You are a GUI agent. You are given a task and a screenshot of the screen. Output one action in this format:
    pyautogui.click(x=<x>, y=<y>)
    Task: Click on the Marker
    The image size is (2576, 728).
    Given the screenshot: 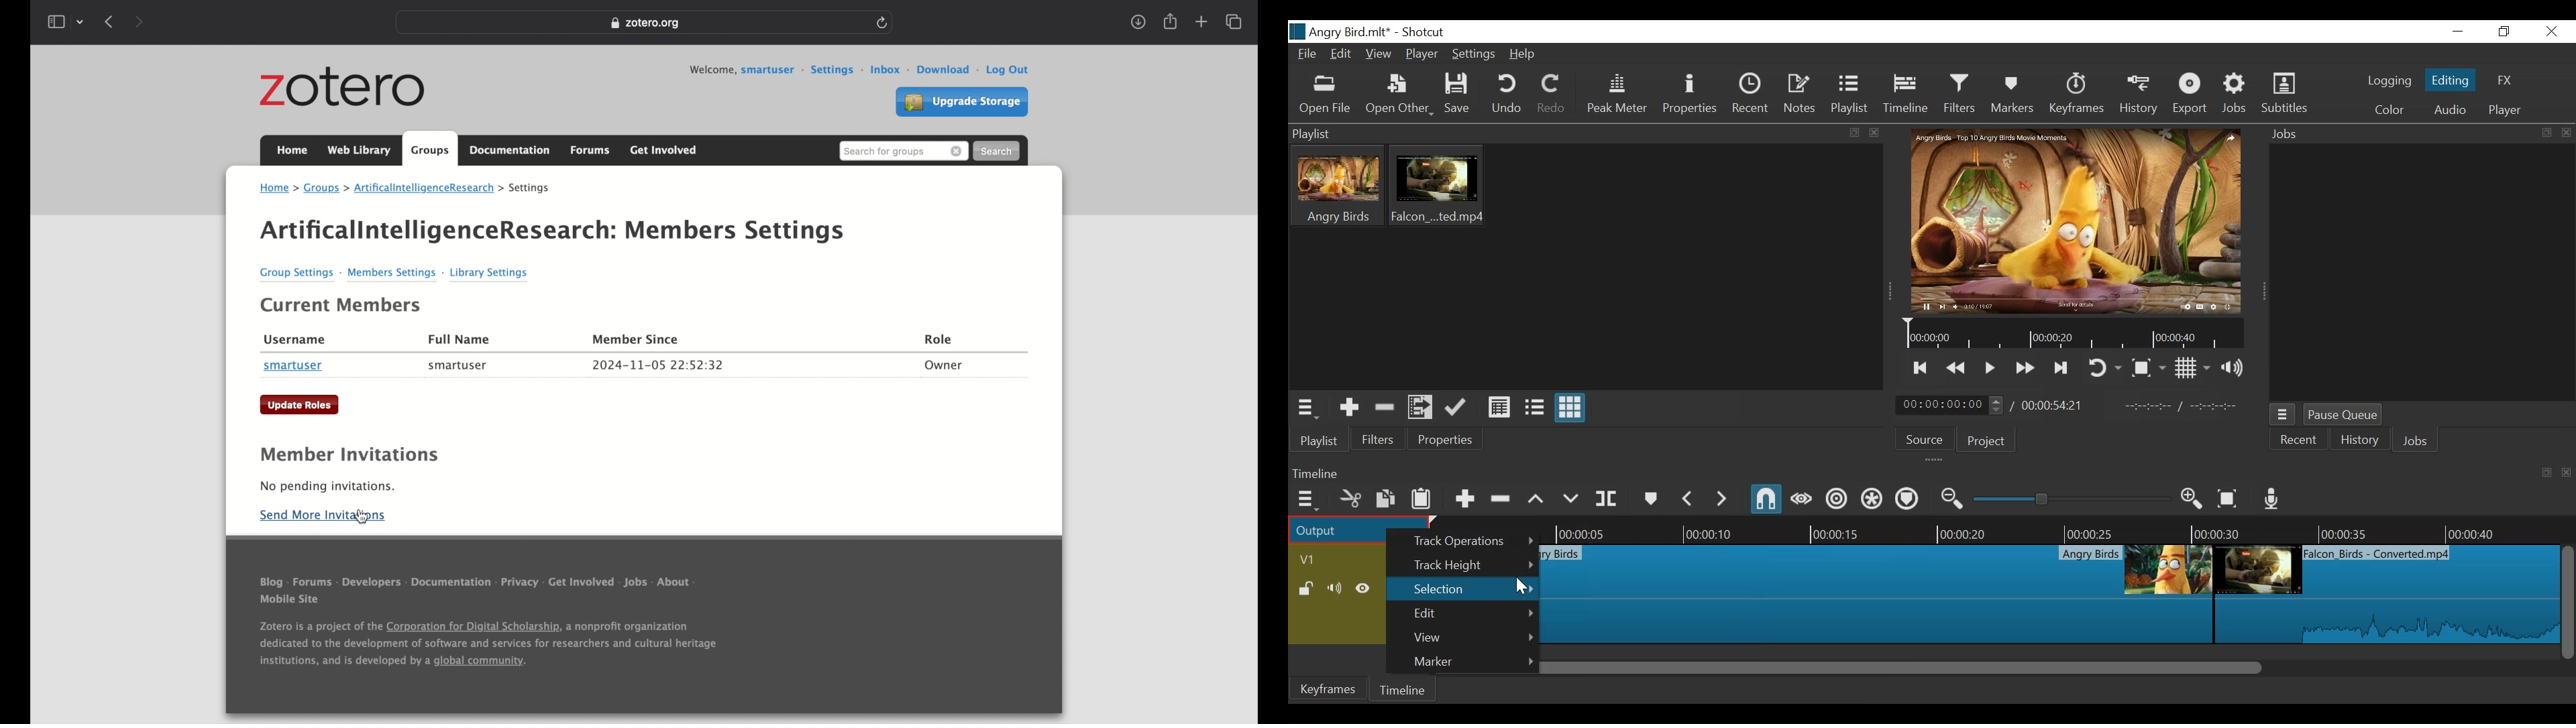 What is the action you would take?
    pyautogui.click(x=1652, y=499)
    